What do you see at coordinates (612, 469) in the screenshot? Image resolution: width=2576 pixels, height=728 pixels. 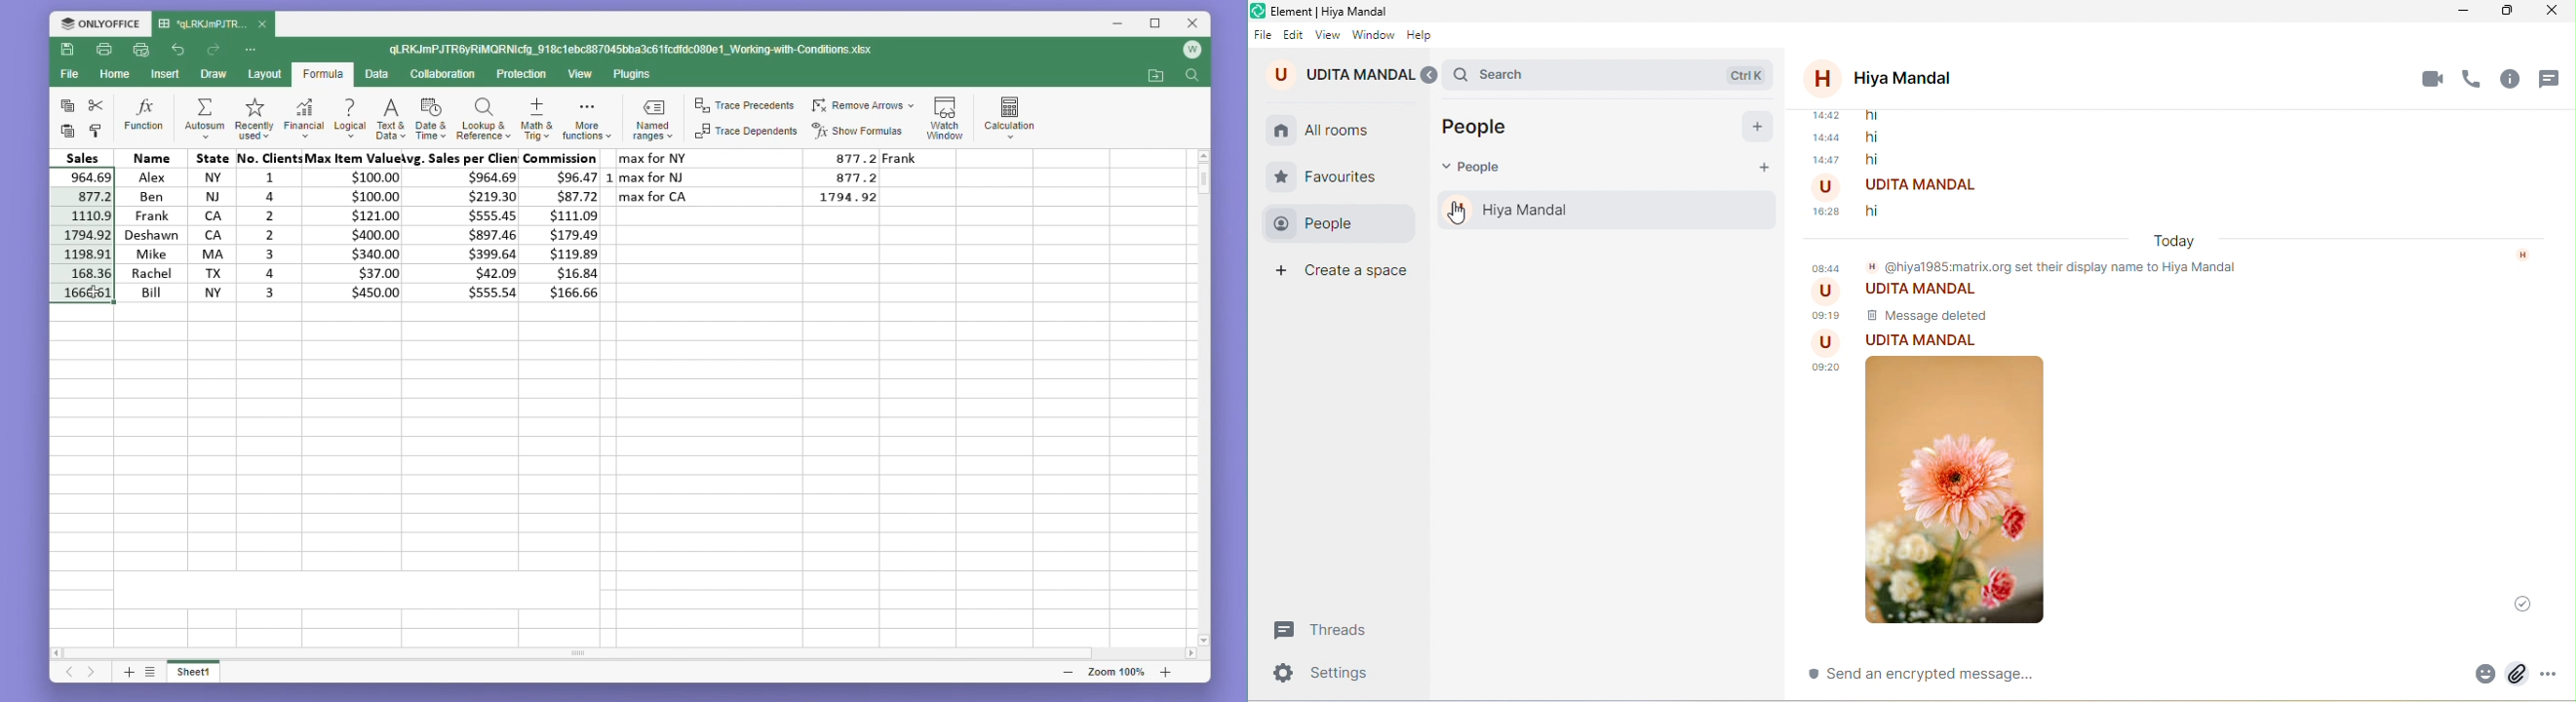 I see `Empty cells` at bounding box center [612, 469].